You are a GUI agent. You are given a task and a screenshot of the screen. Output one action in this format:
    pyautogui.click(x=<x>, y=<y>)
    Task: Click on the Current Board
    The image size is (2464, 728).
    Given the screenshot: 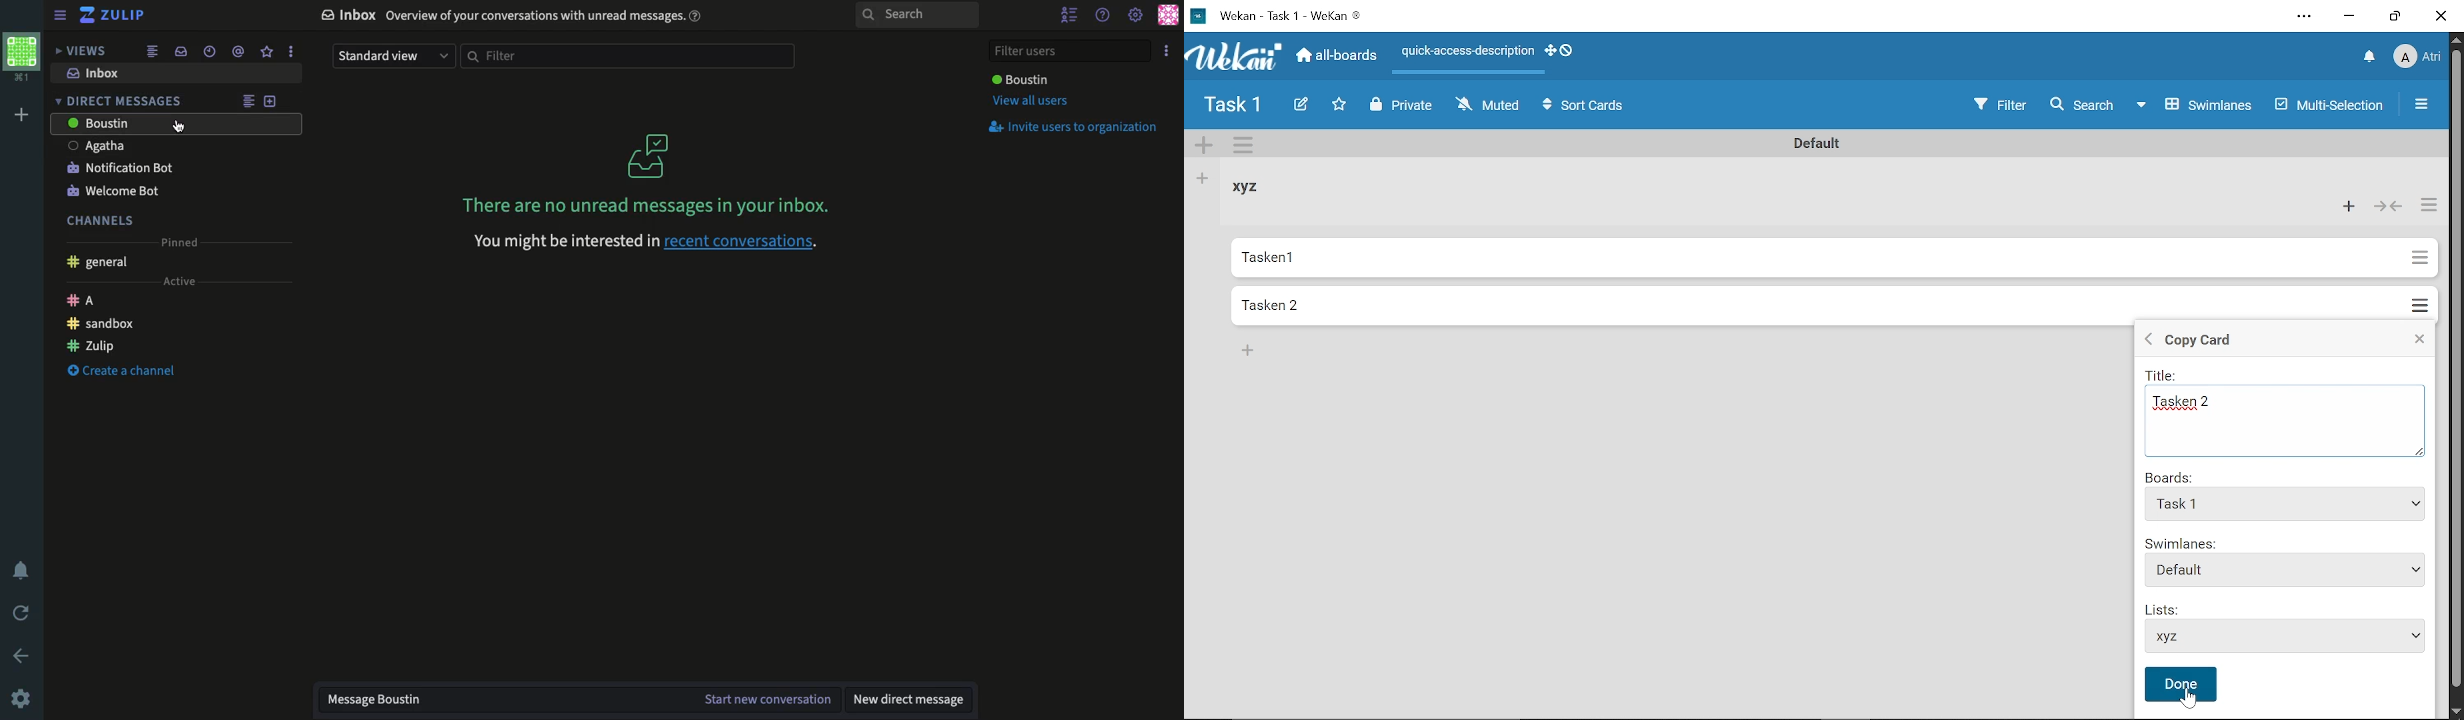 What is the action you would take?
    pyautogui.click(x=1234, y=107)
    